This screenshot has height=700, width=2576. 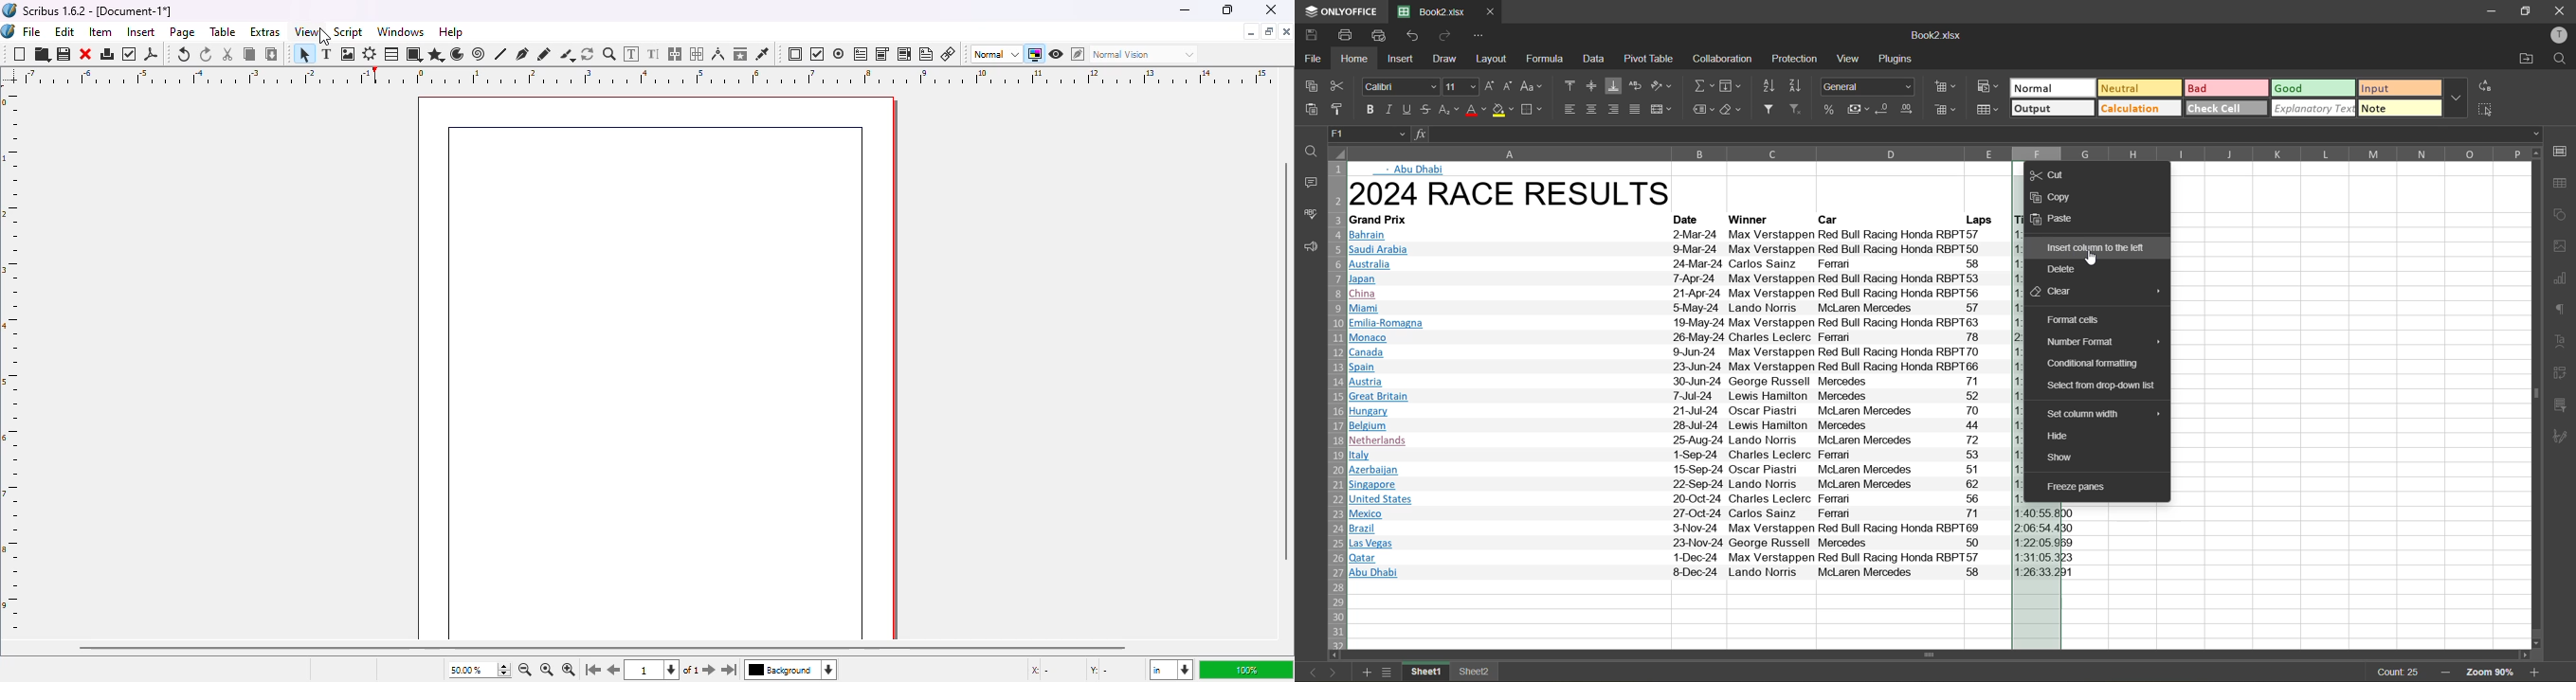 What do you see at coordinates (451, 32) in the screenshot?
I see `help` at bounding box center [451, 32].